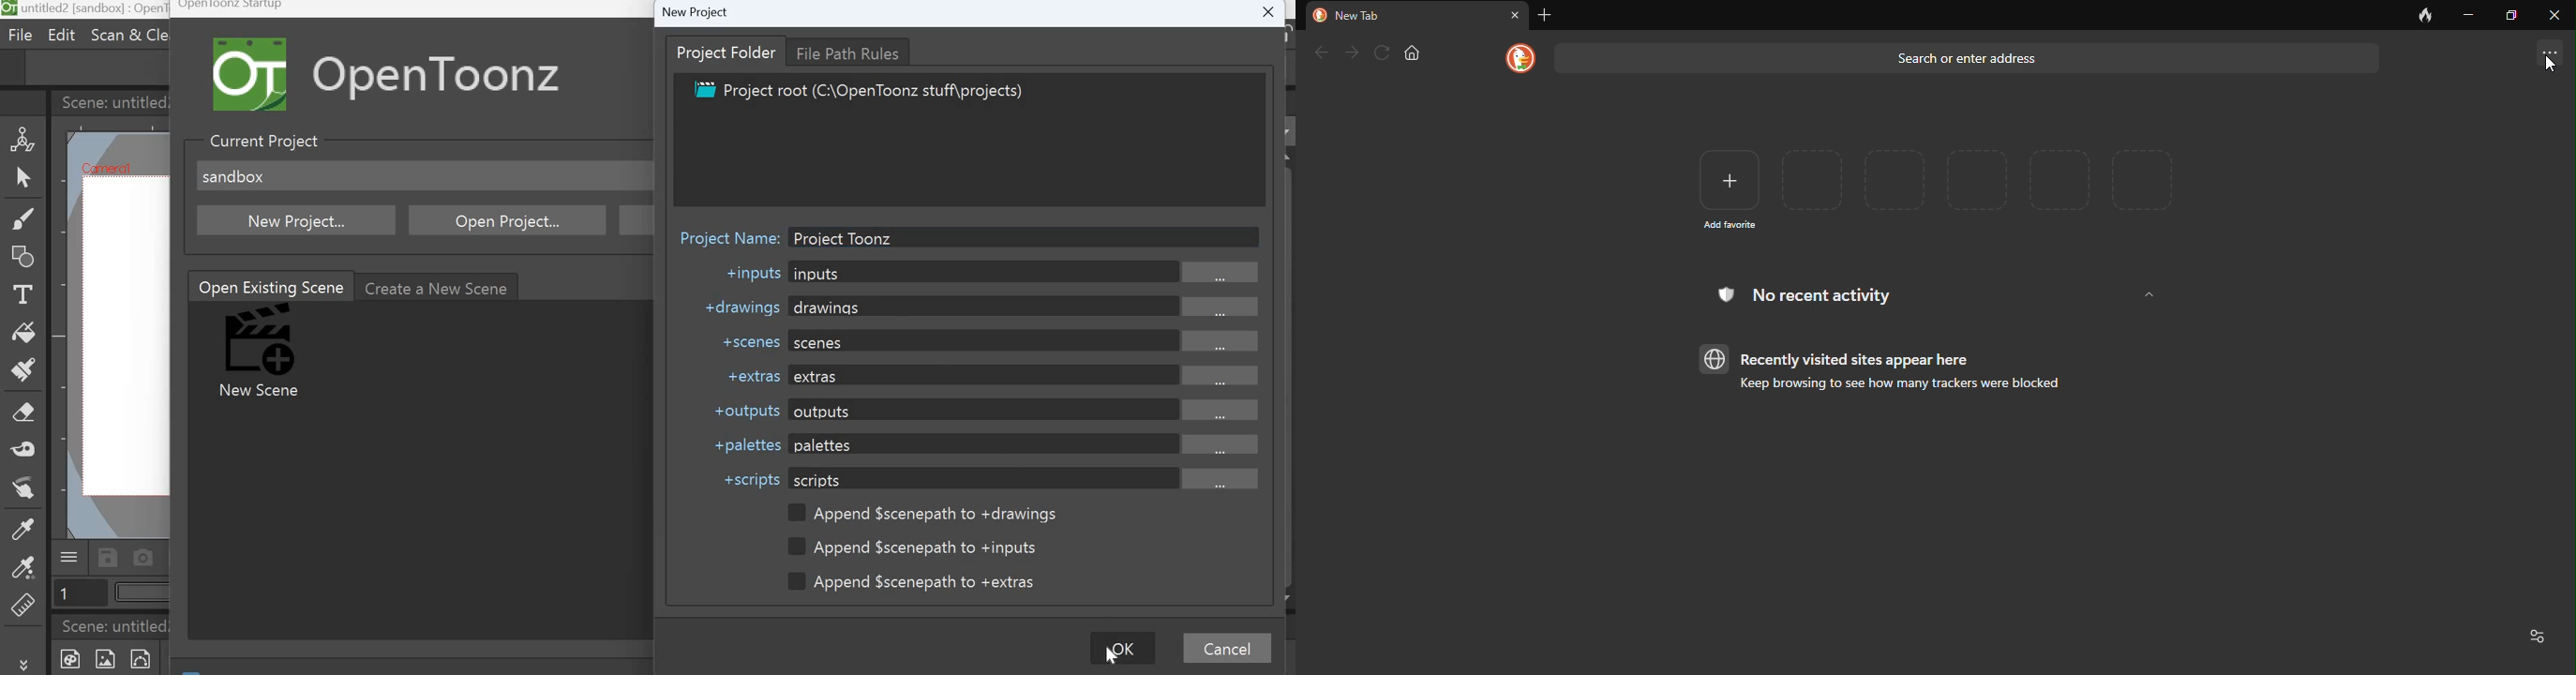 This screenshot has height=700, width=2576. What do you see at coordinates (1031, 340) in the screenshot?
I see `scenes` at bounding box center [1031, 340].